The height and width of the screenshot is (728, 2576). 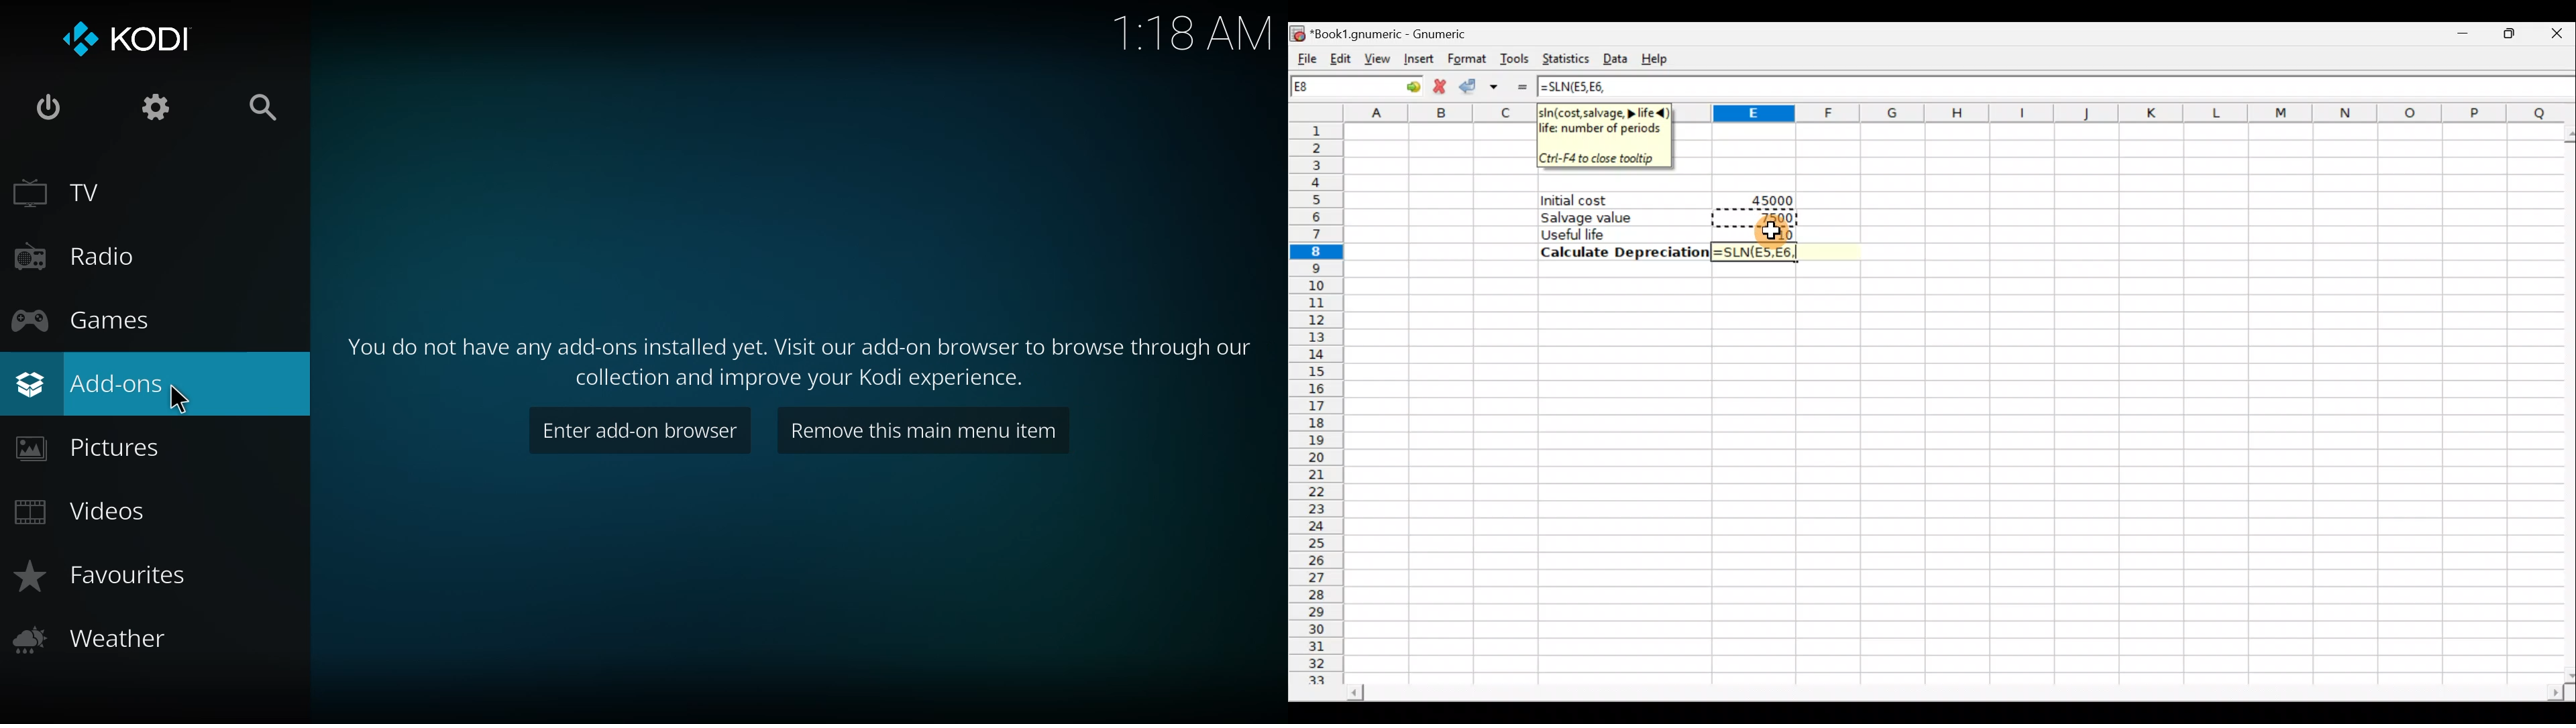 I want to click on Scroll bar, so click(x=2563, y=400).